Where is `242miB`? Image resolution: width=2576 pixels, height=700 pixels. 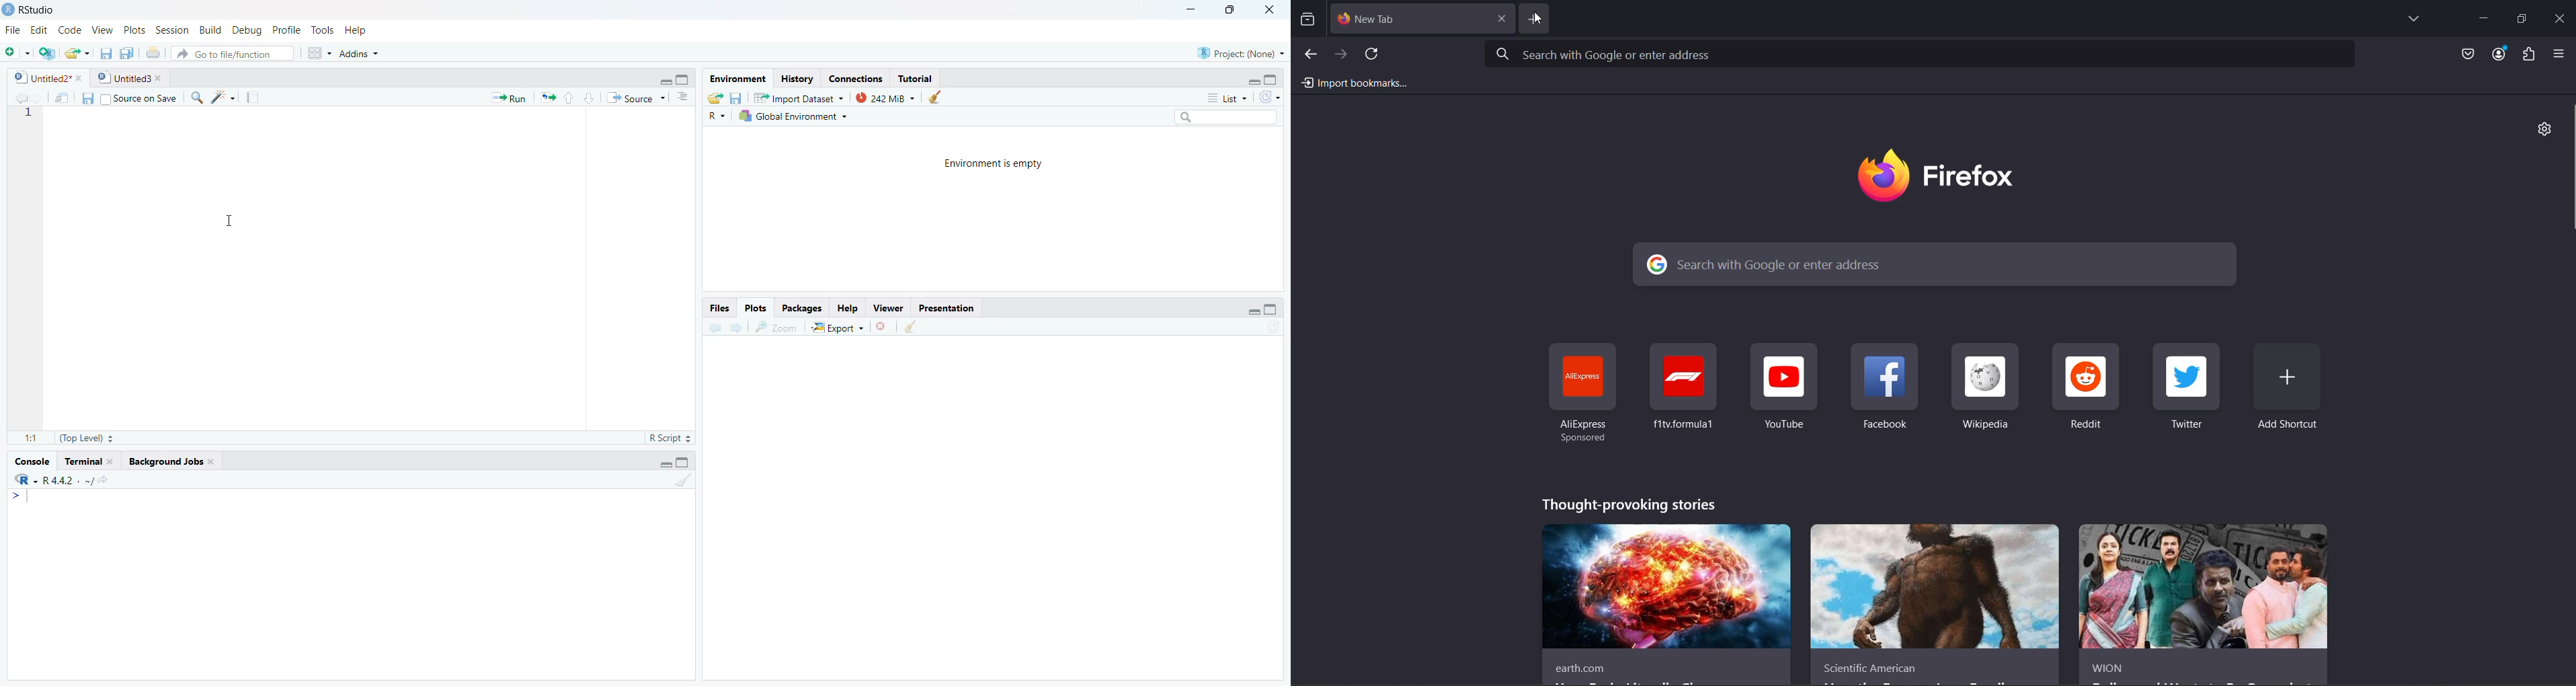
242miB is located at coordinates (885, 97).